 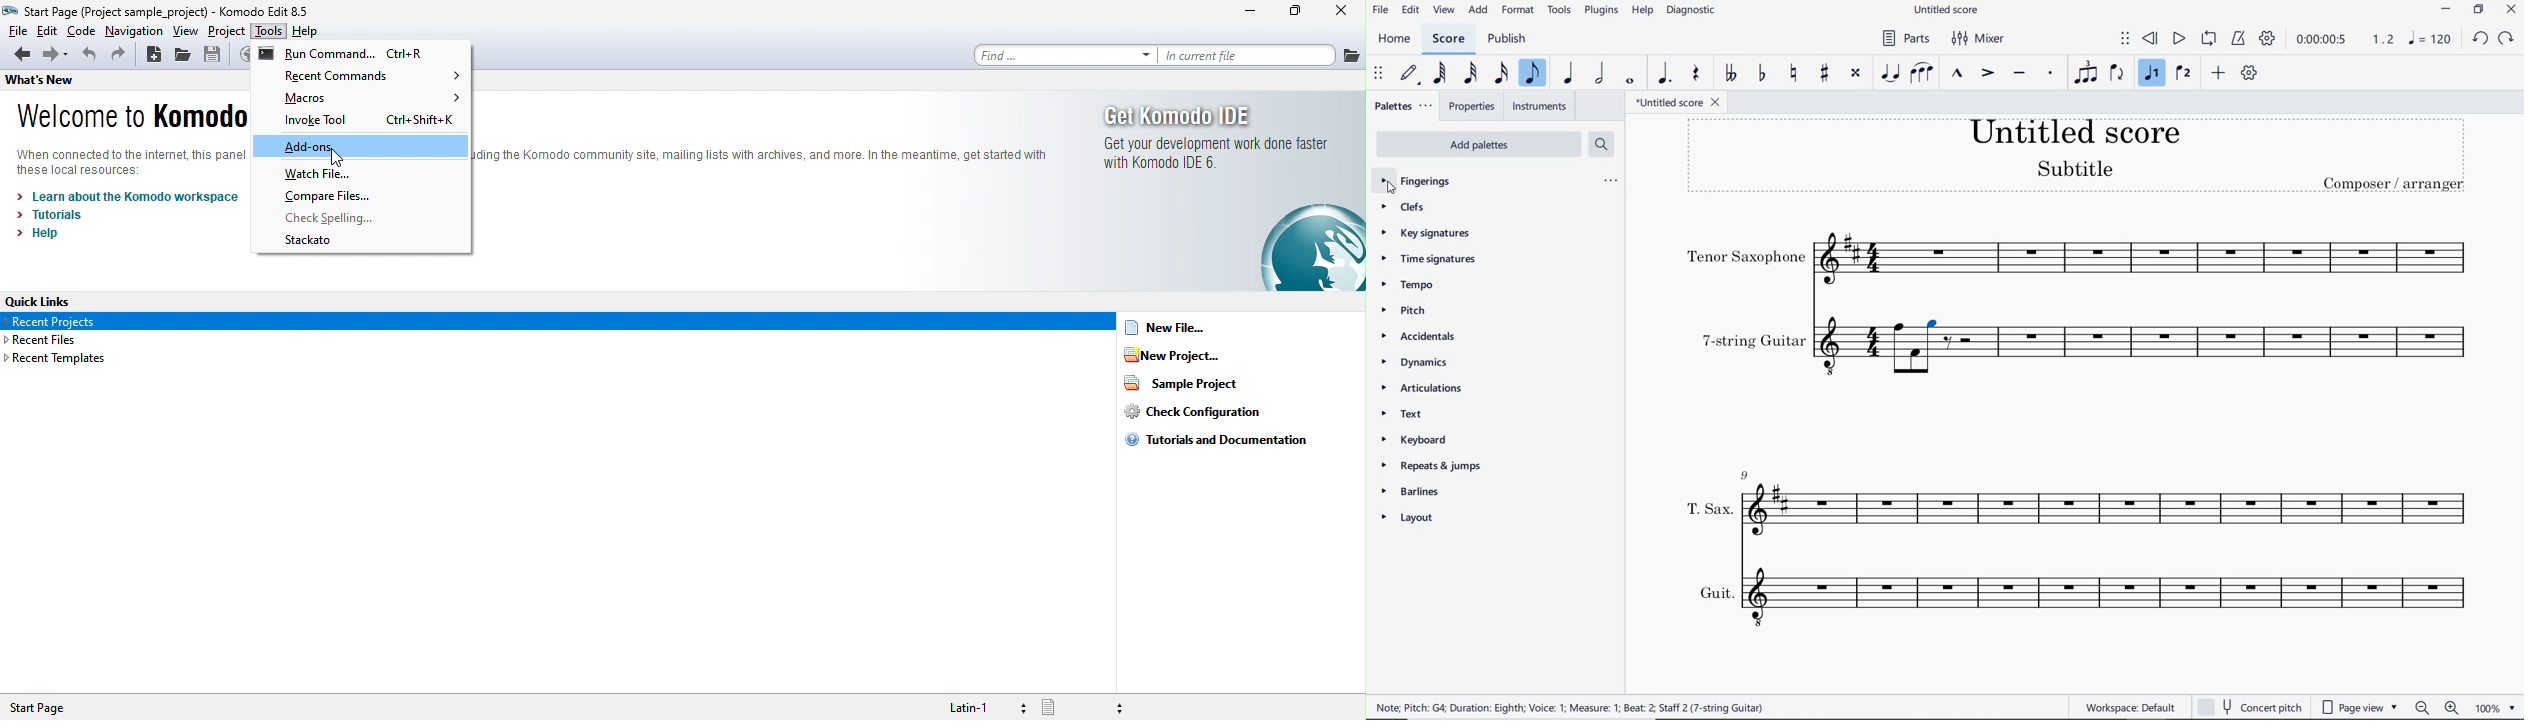 What do you see at coordinates (1398, 40) in the screenshot?
I see `HOME` at bounding box center [1398, 40].